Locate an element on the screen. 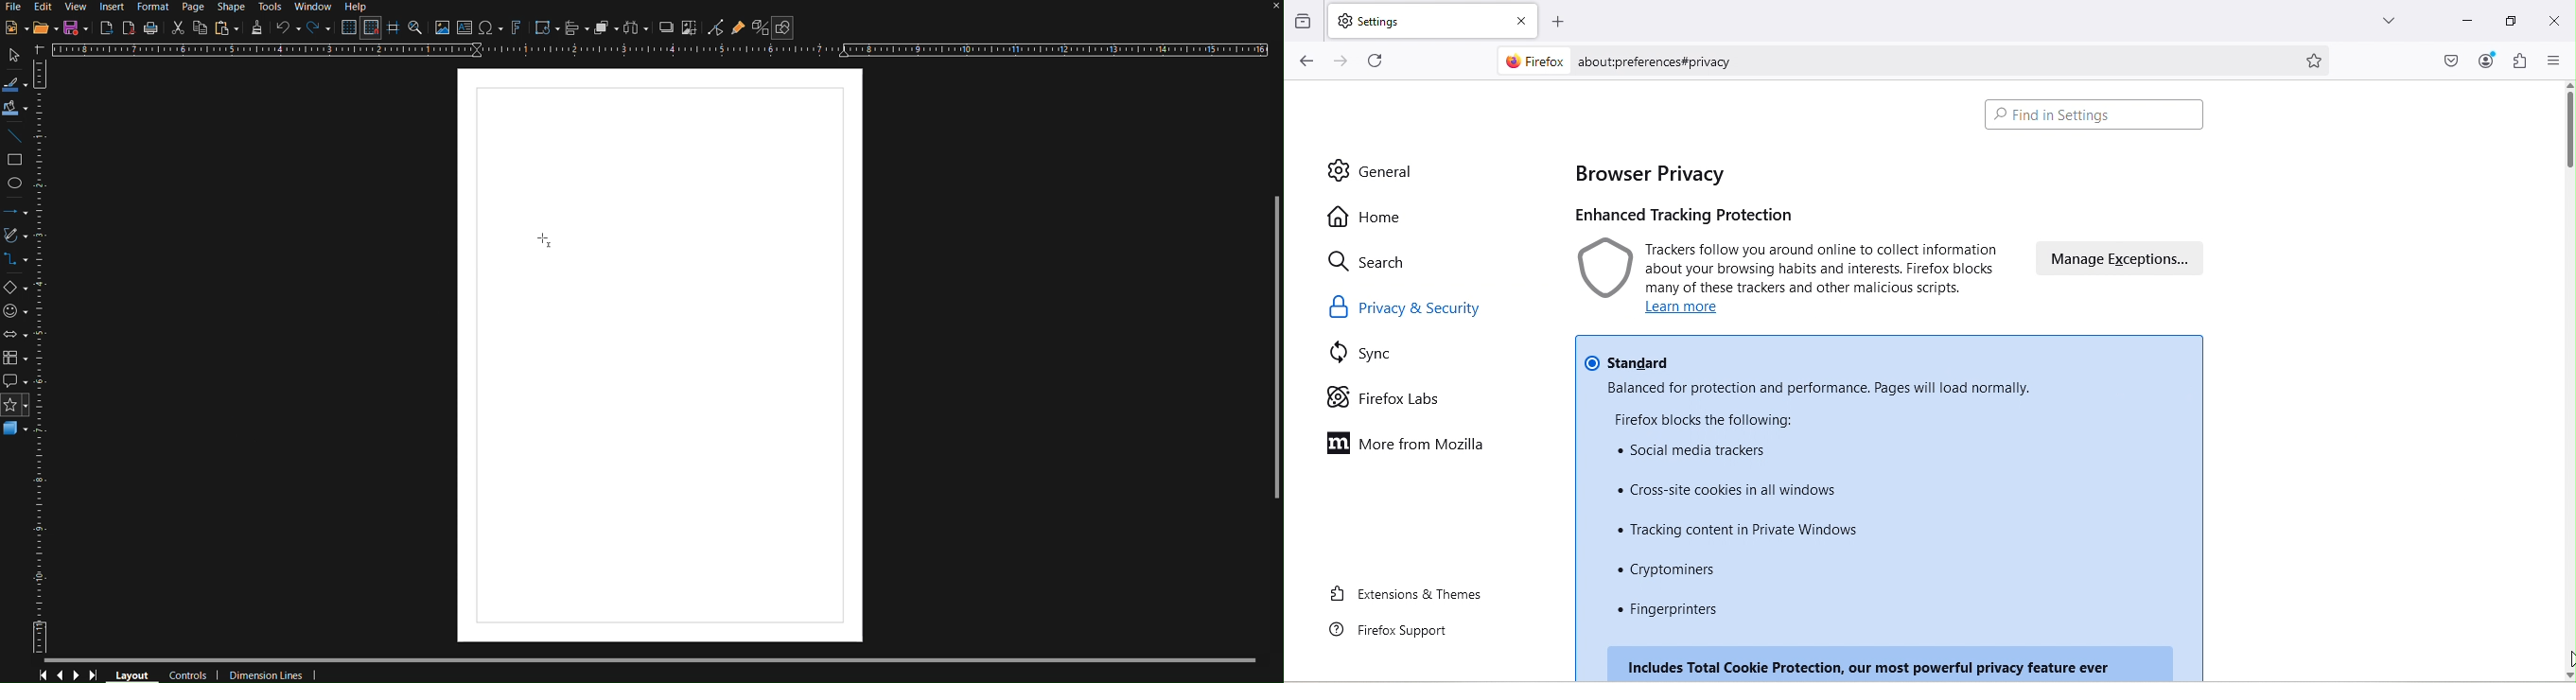 Image resolution: width=2576 pixels, height=700 pixels. « Tracking content in Private Windows is located at coordinates (1745, 528).